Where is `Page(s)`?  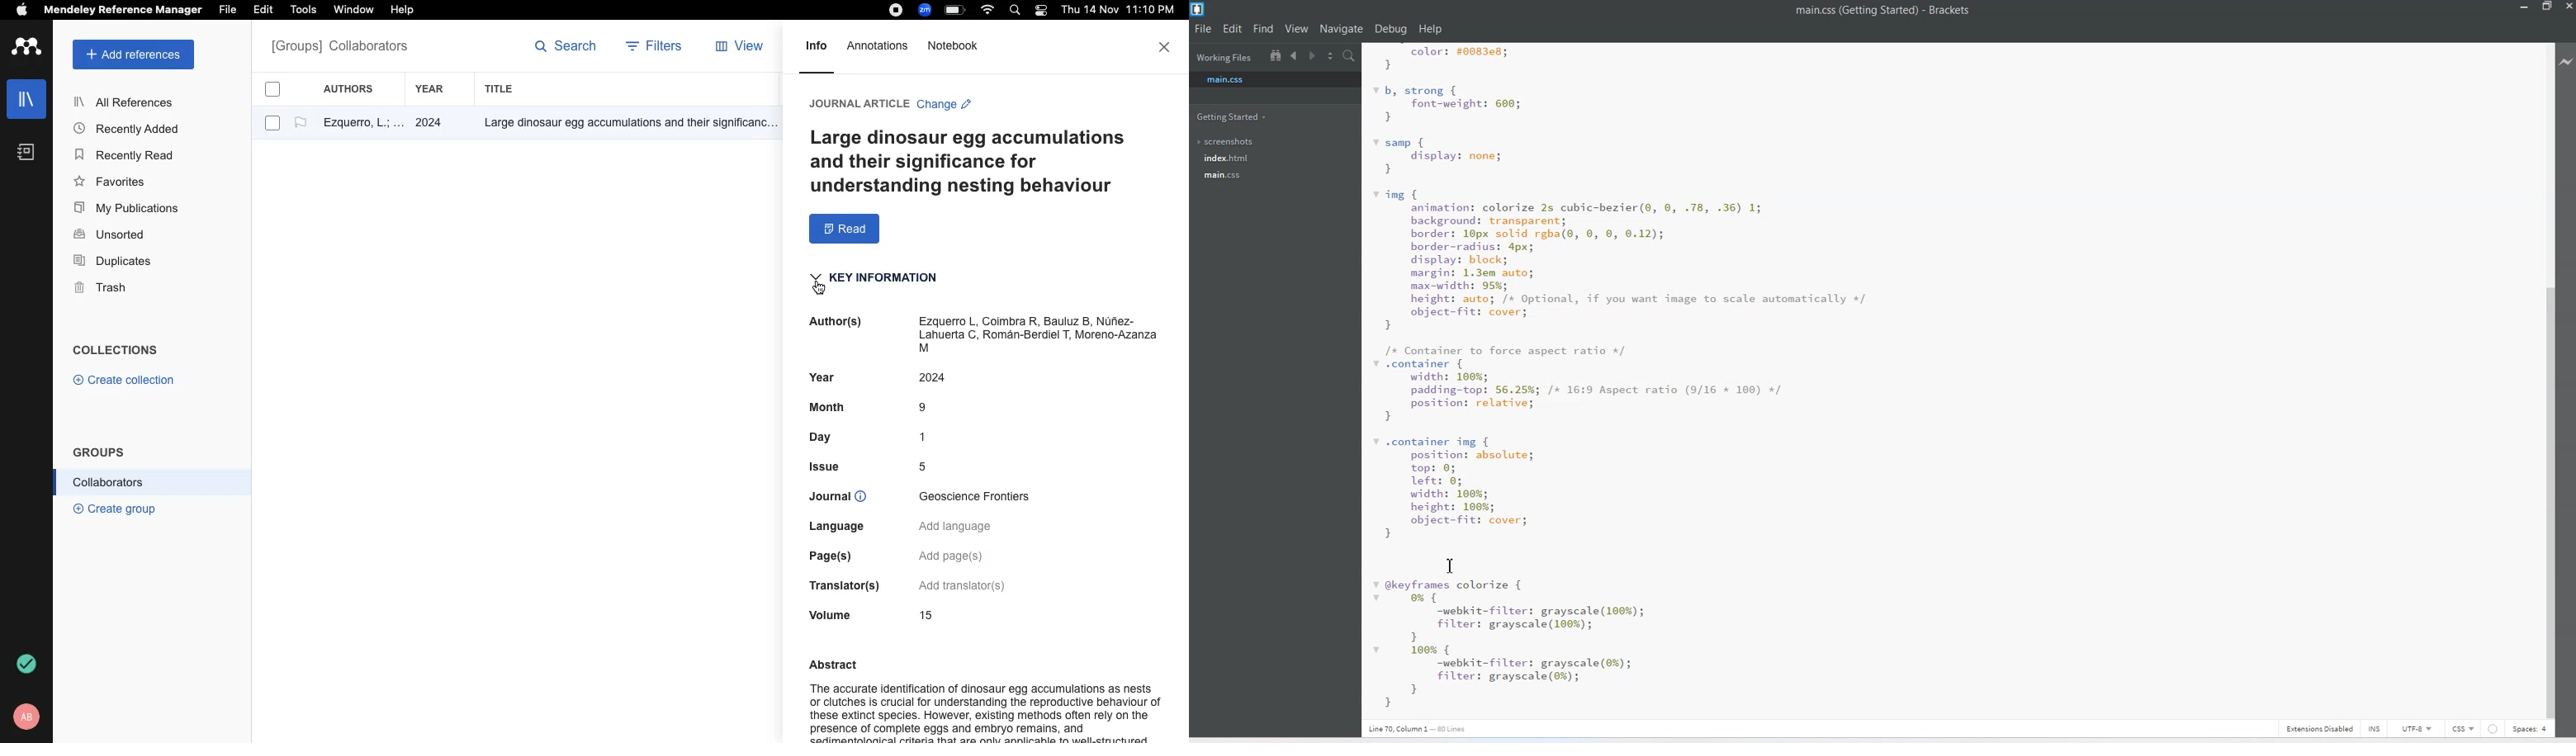
Page(s) is located at coordinates (840, 556).